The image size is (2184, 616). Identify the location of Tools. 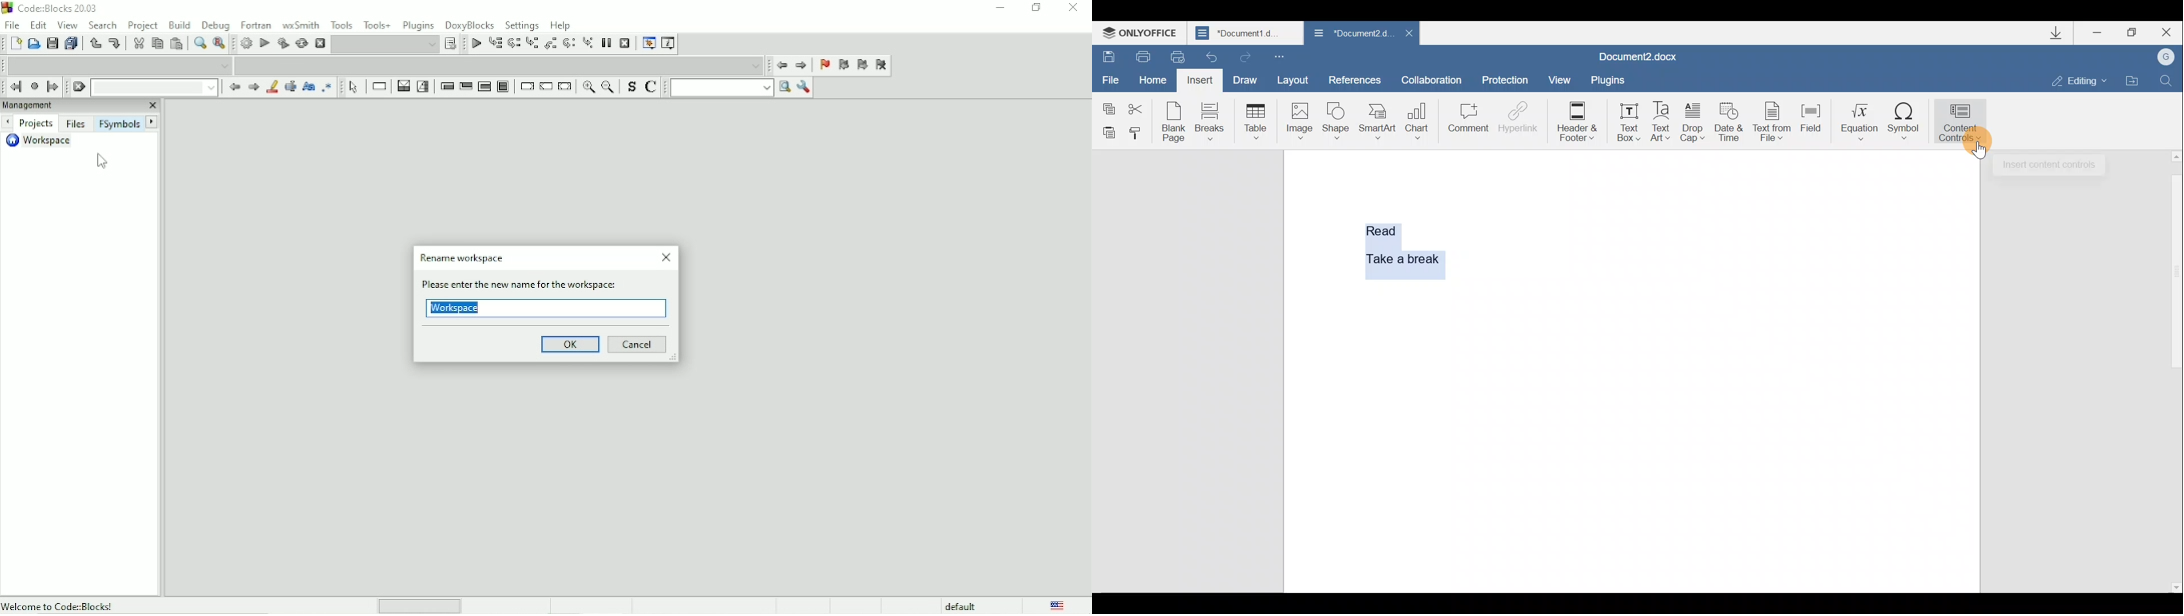
(342, 24).